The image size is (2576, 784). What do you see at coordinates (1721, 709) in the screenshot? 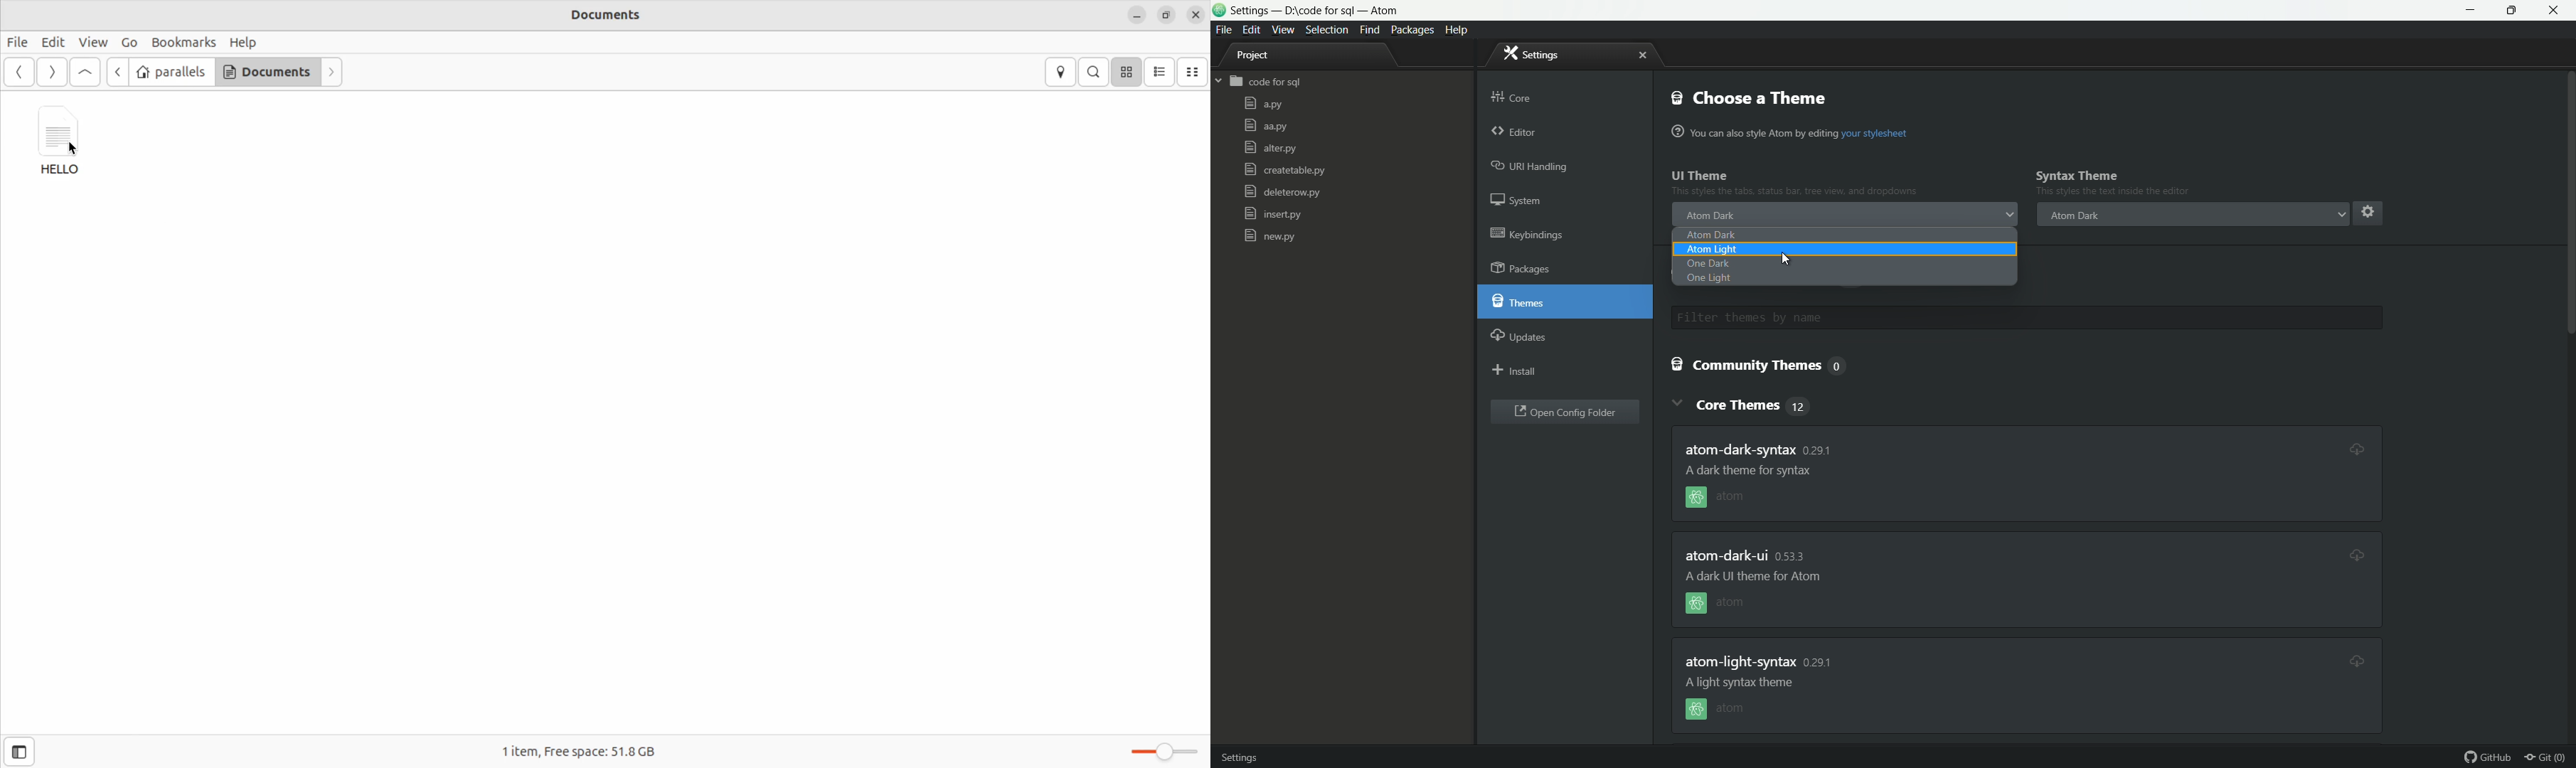
I see `atom` at bounding box center [1721, 709].